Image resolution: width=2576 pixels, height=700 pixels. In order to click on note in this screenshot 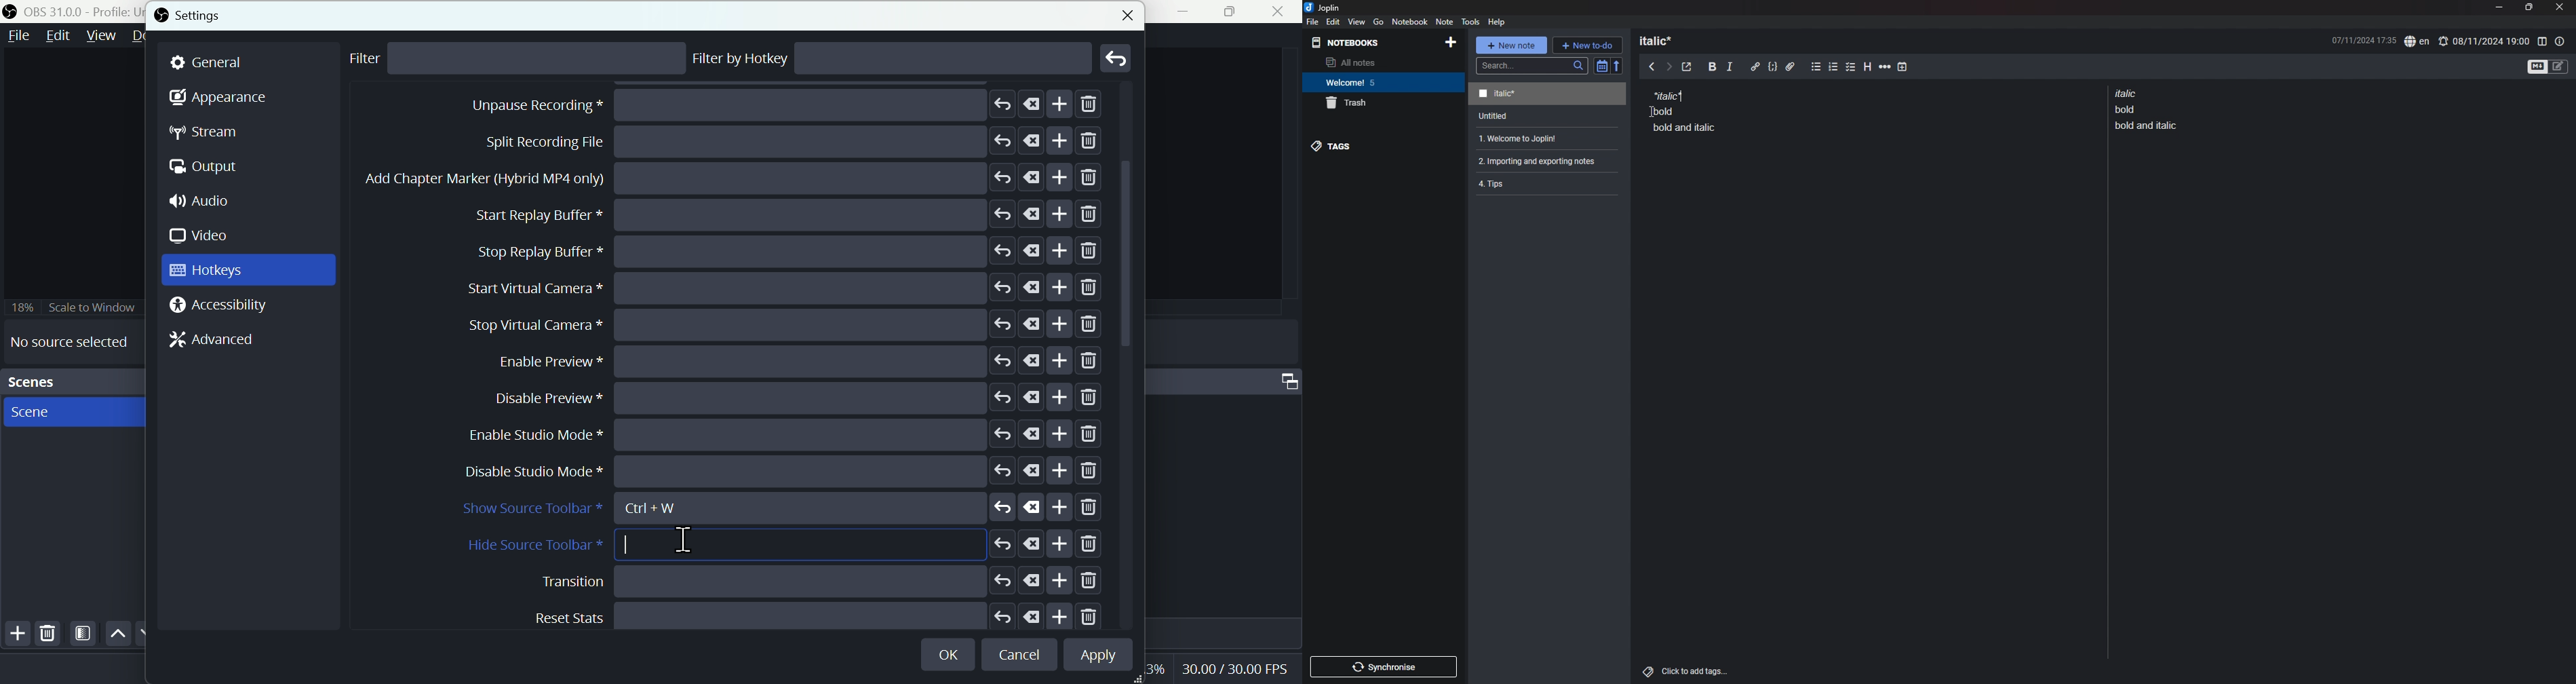, I will do `click(1543, 183)`.